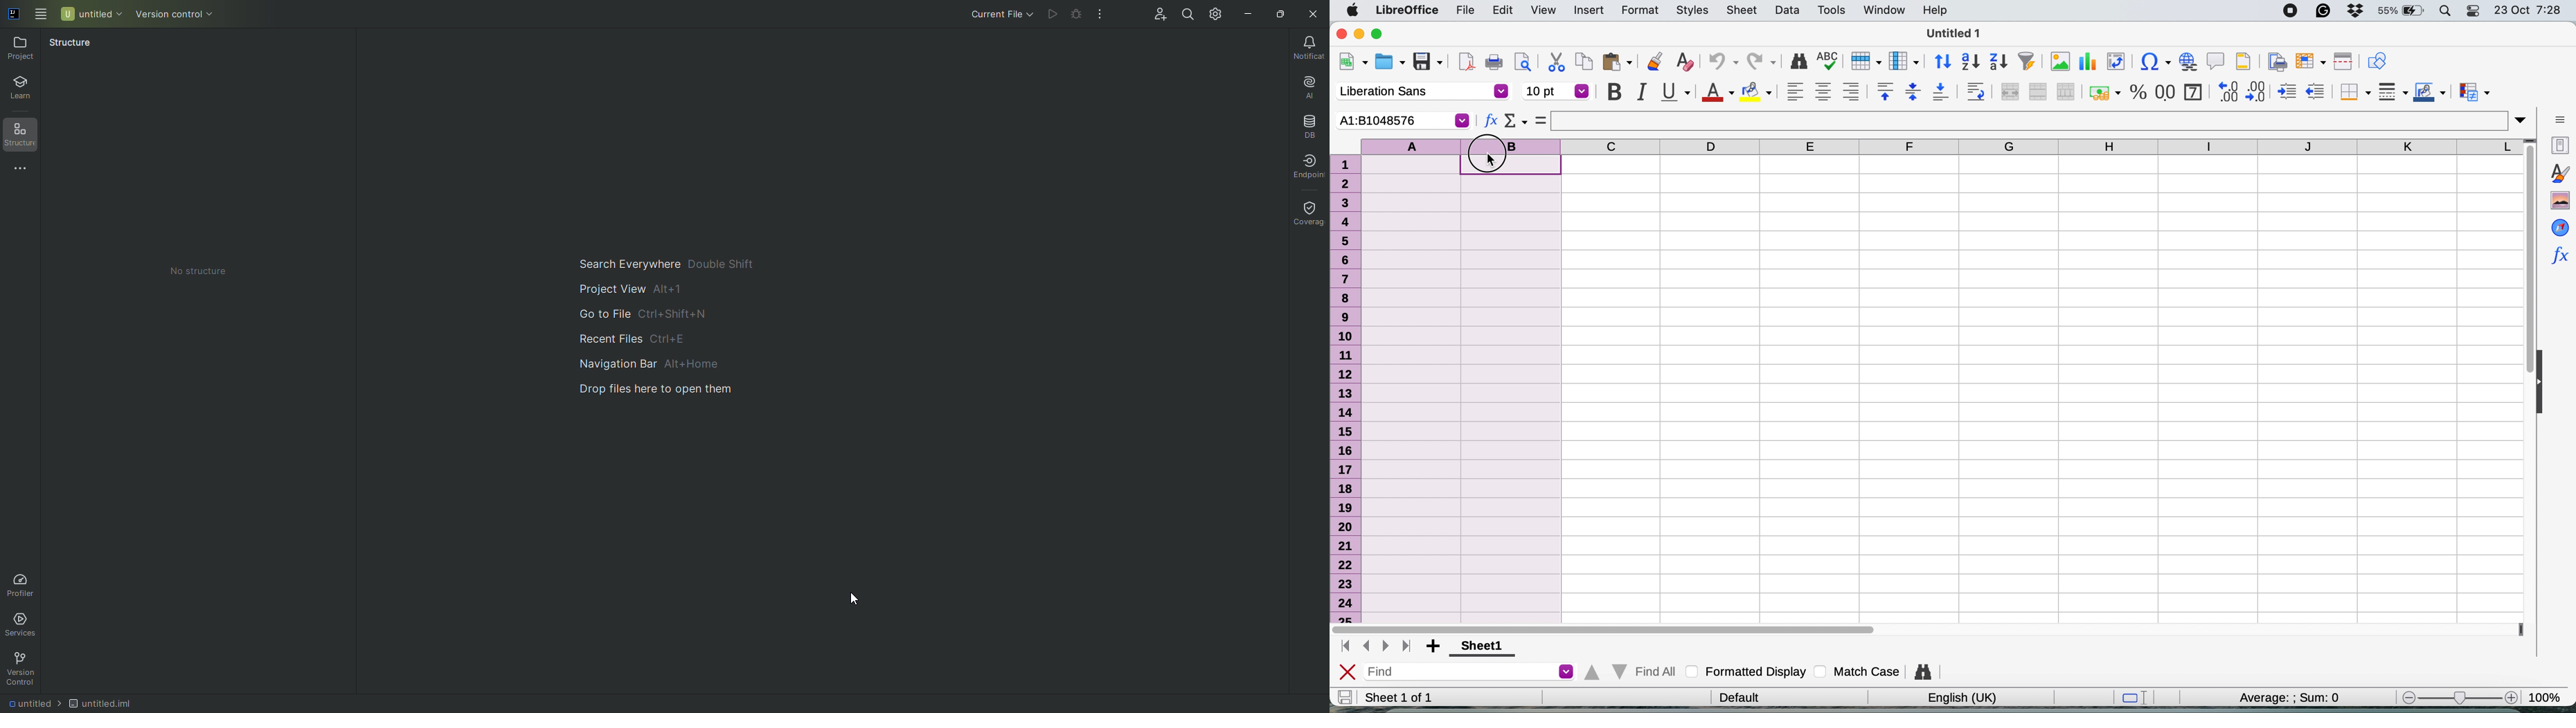 The image size is (2576, 728). What do you see at coordinates (1418, 91) in the screenshot?
I see `font` at bounding box center [1418, 91].